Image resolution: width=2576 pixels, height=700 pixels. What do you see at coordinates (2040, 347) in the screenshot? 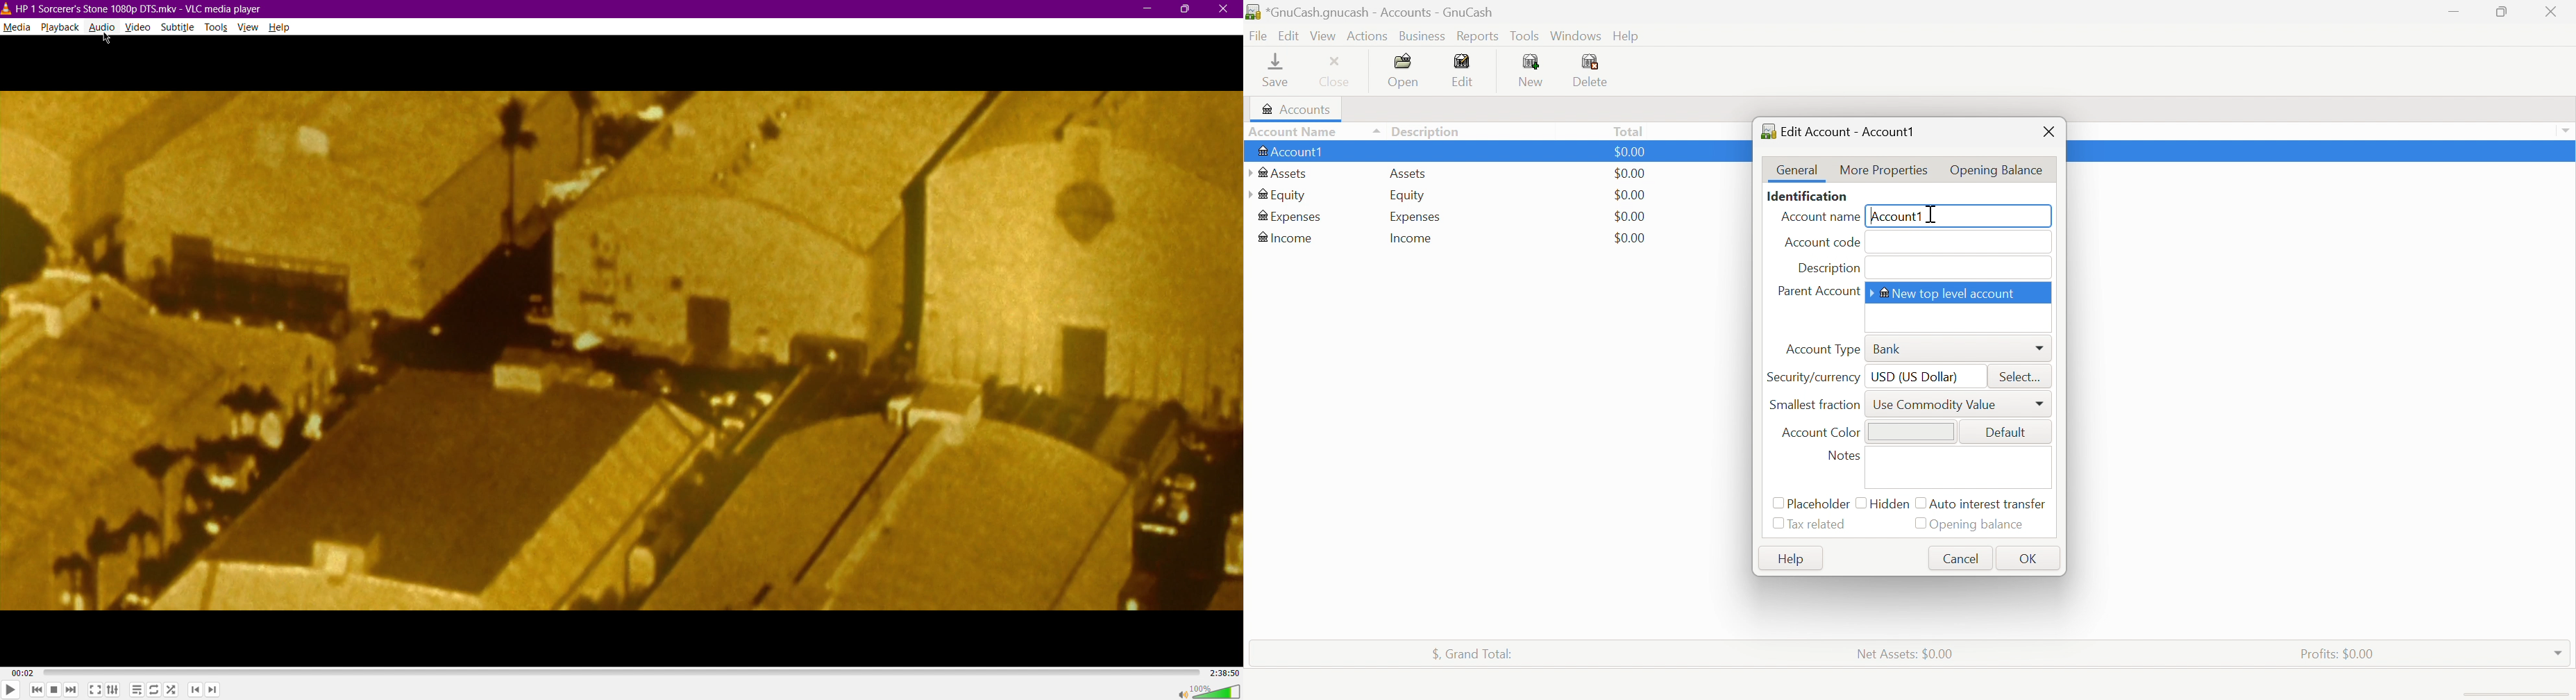
I see `More` at bounding box center [2040, 347].